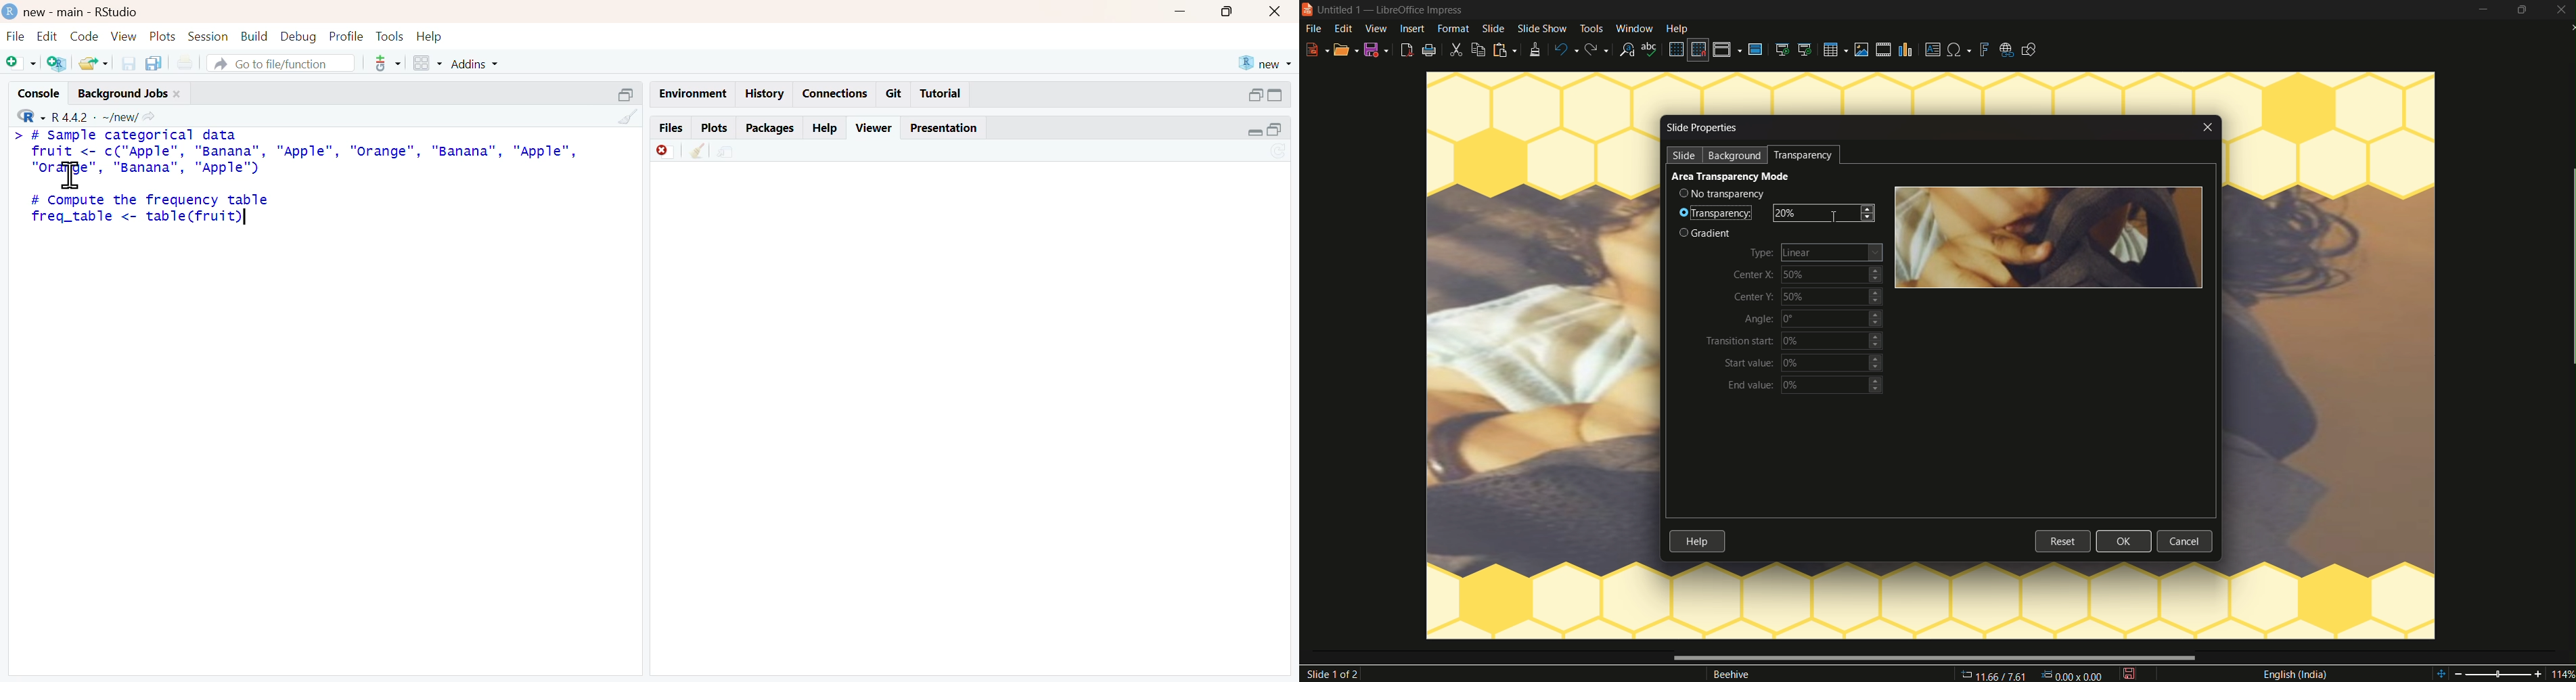  I want to click on minimize, so click(1177, 13).